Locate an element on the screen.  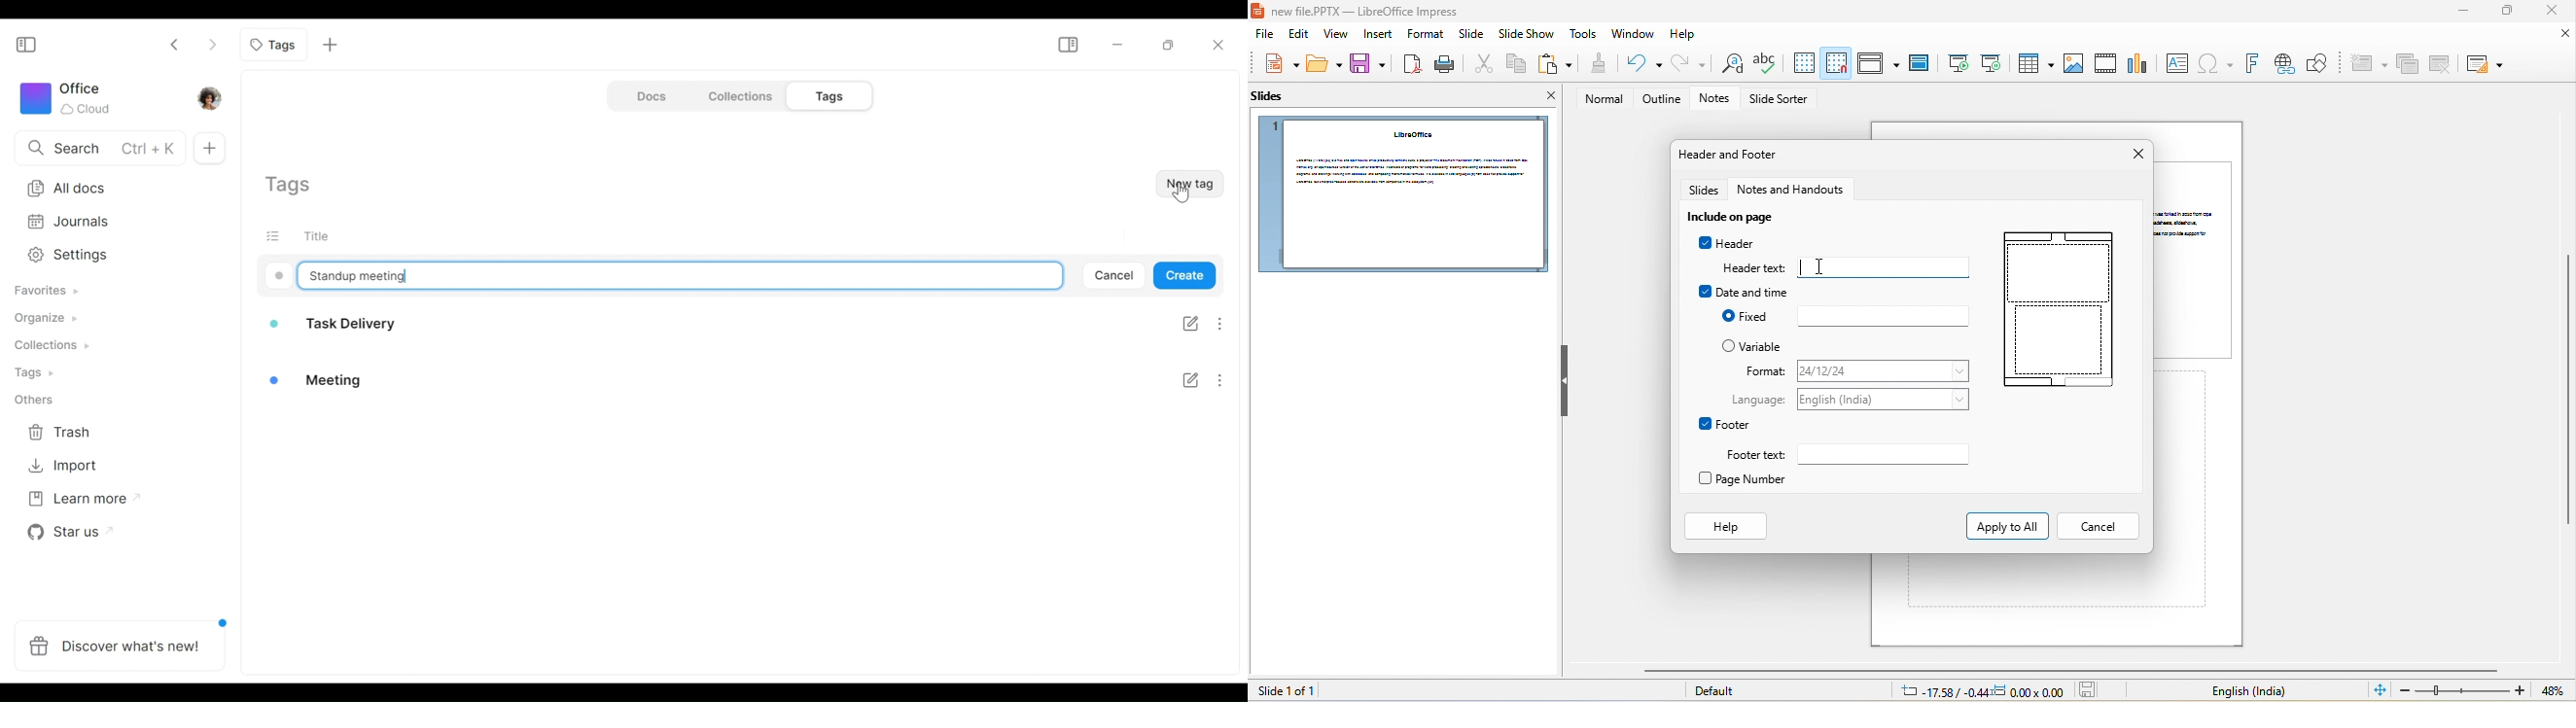
include on slide is located at coordinates (1736, 217).